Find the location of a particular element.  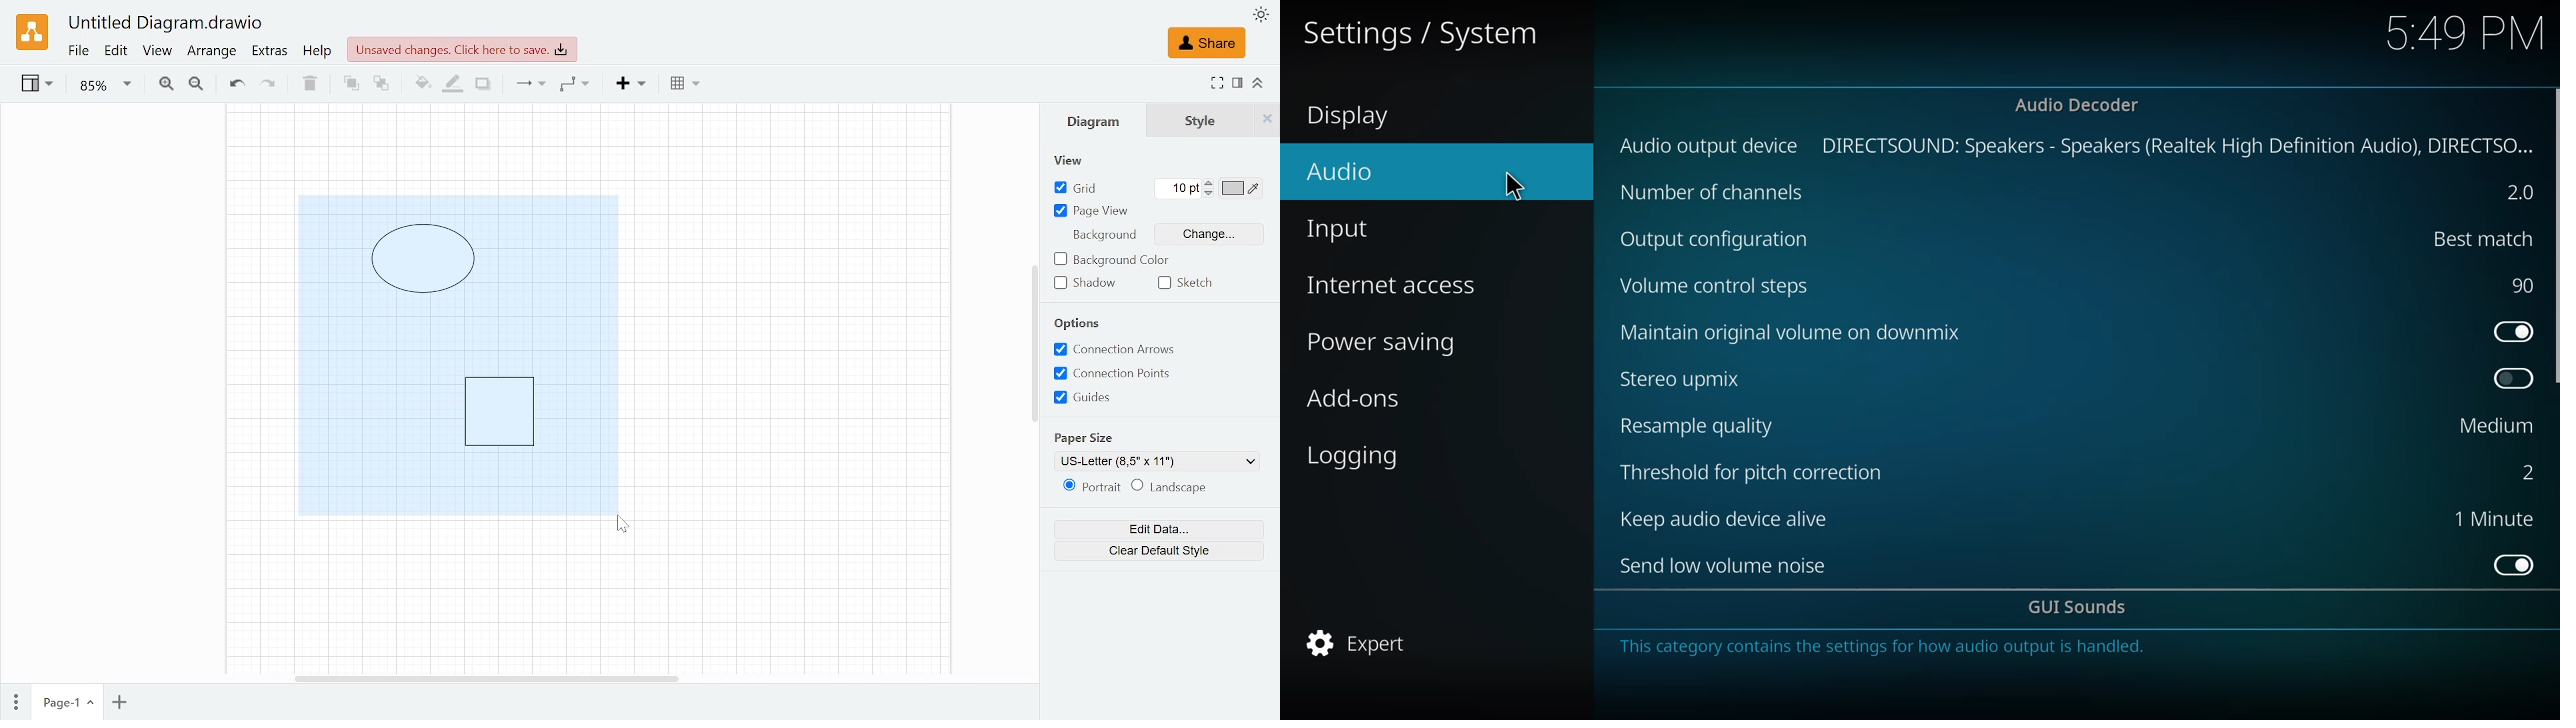

Fill color is located at coordinates (420, 86).